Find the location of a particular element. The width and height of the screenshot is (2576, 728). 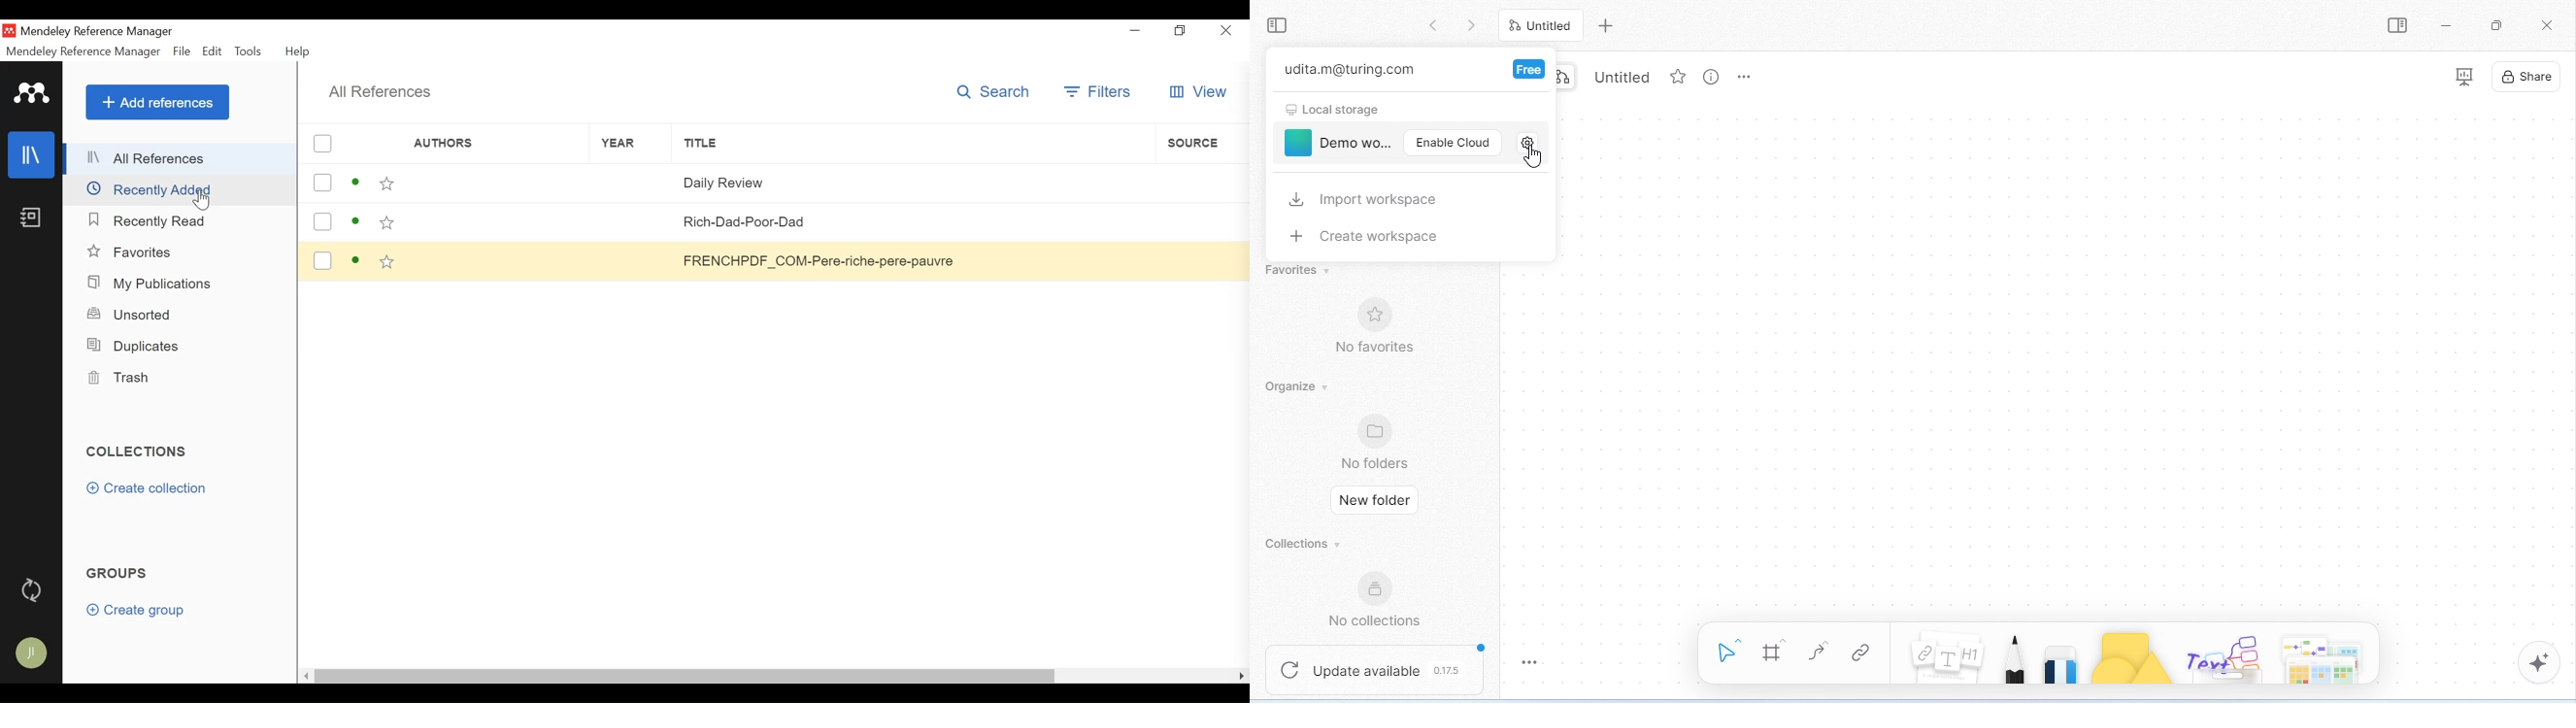

local storage is located at coordinates (1330, 110).